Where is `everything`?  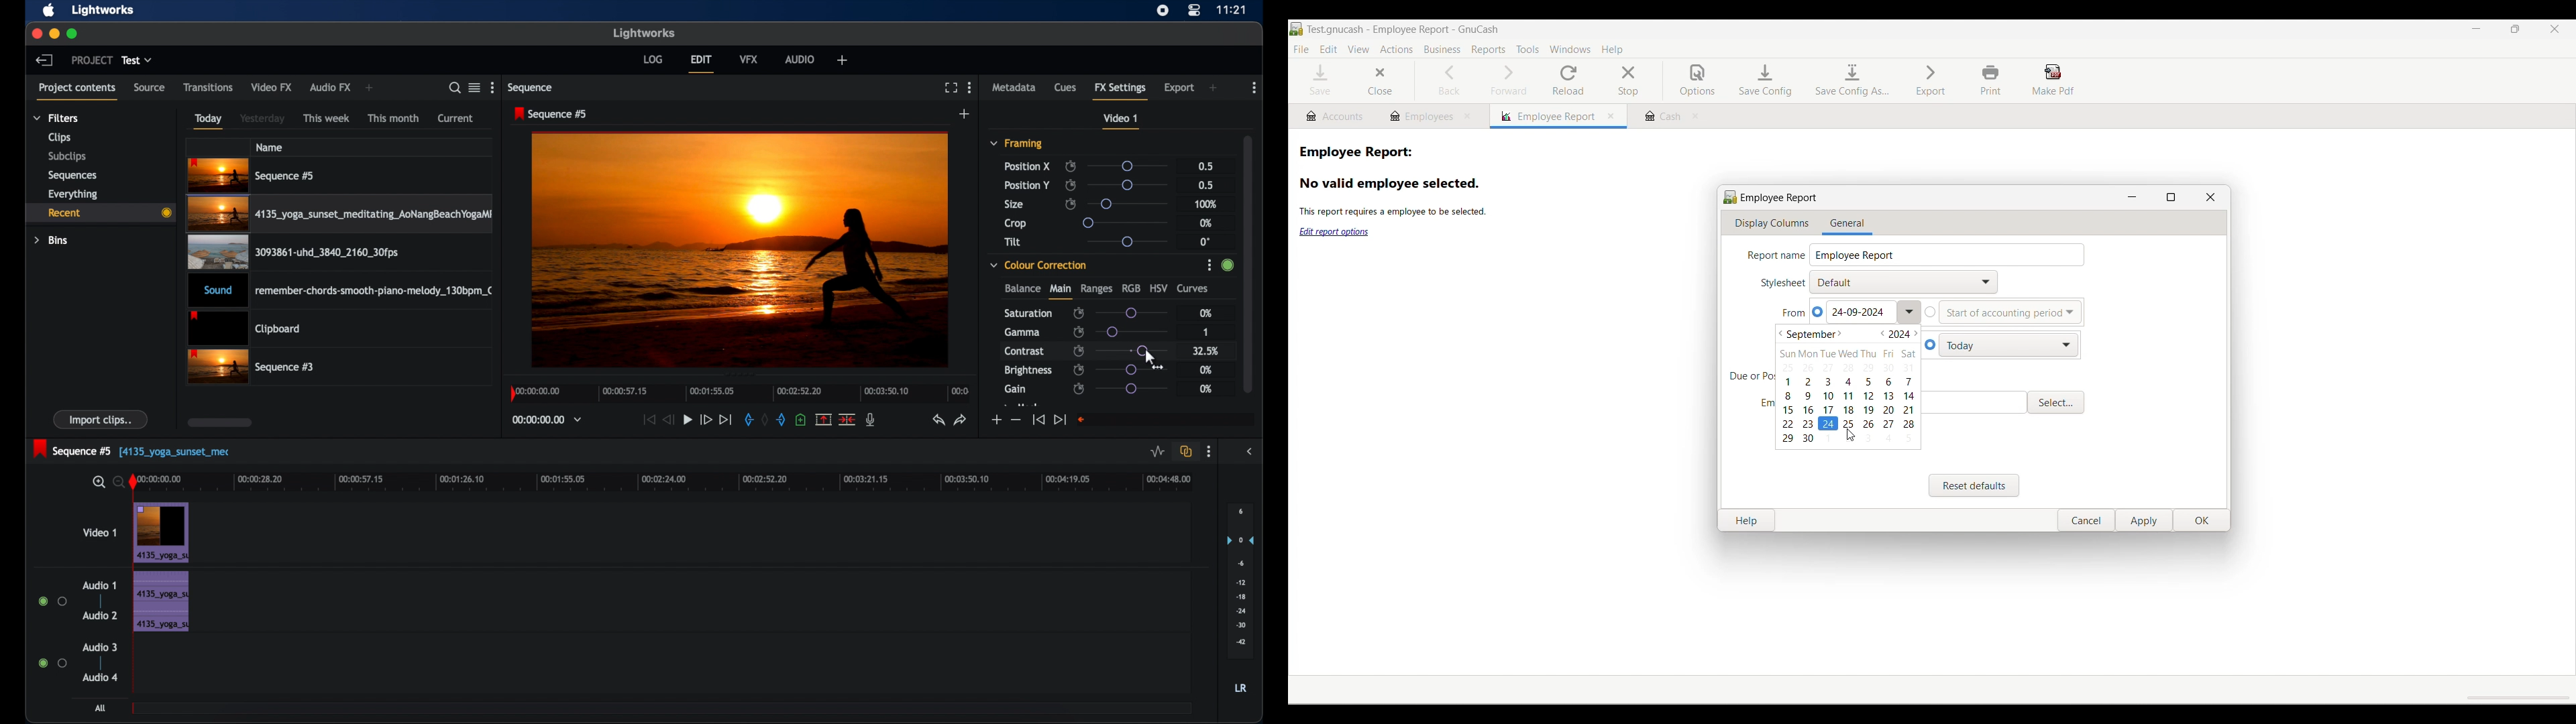 everything is located at coordinates (72, 194).